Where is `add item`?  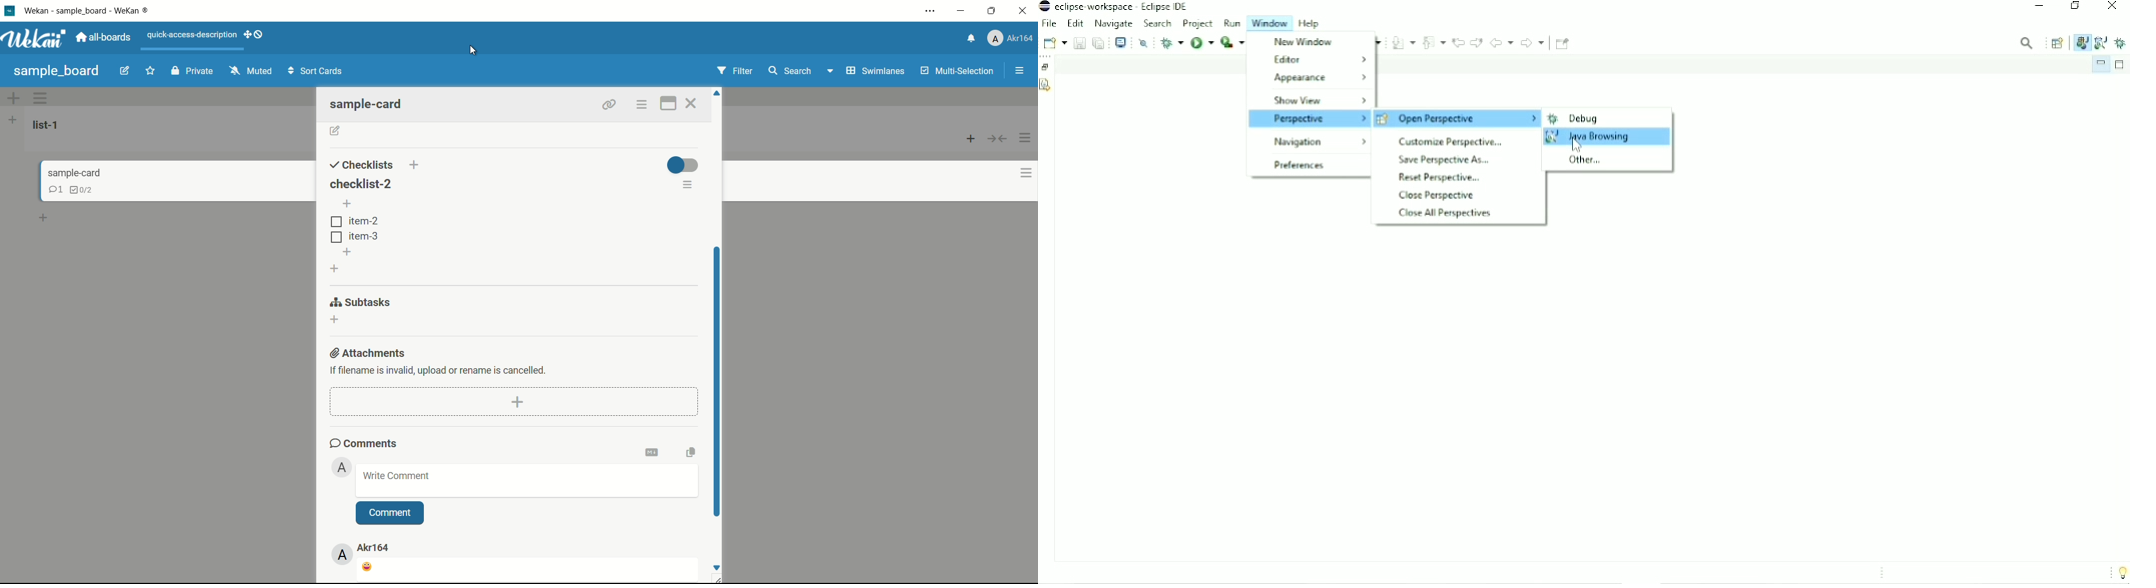 add item is located at coordinates (348, 251).